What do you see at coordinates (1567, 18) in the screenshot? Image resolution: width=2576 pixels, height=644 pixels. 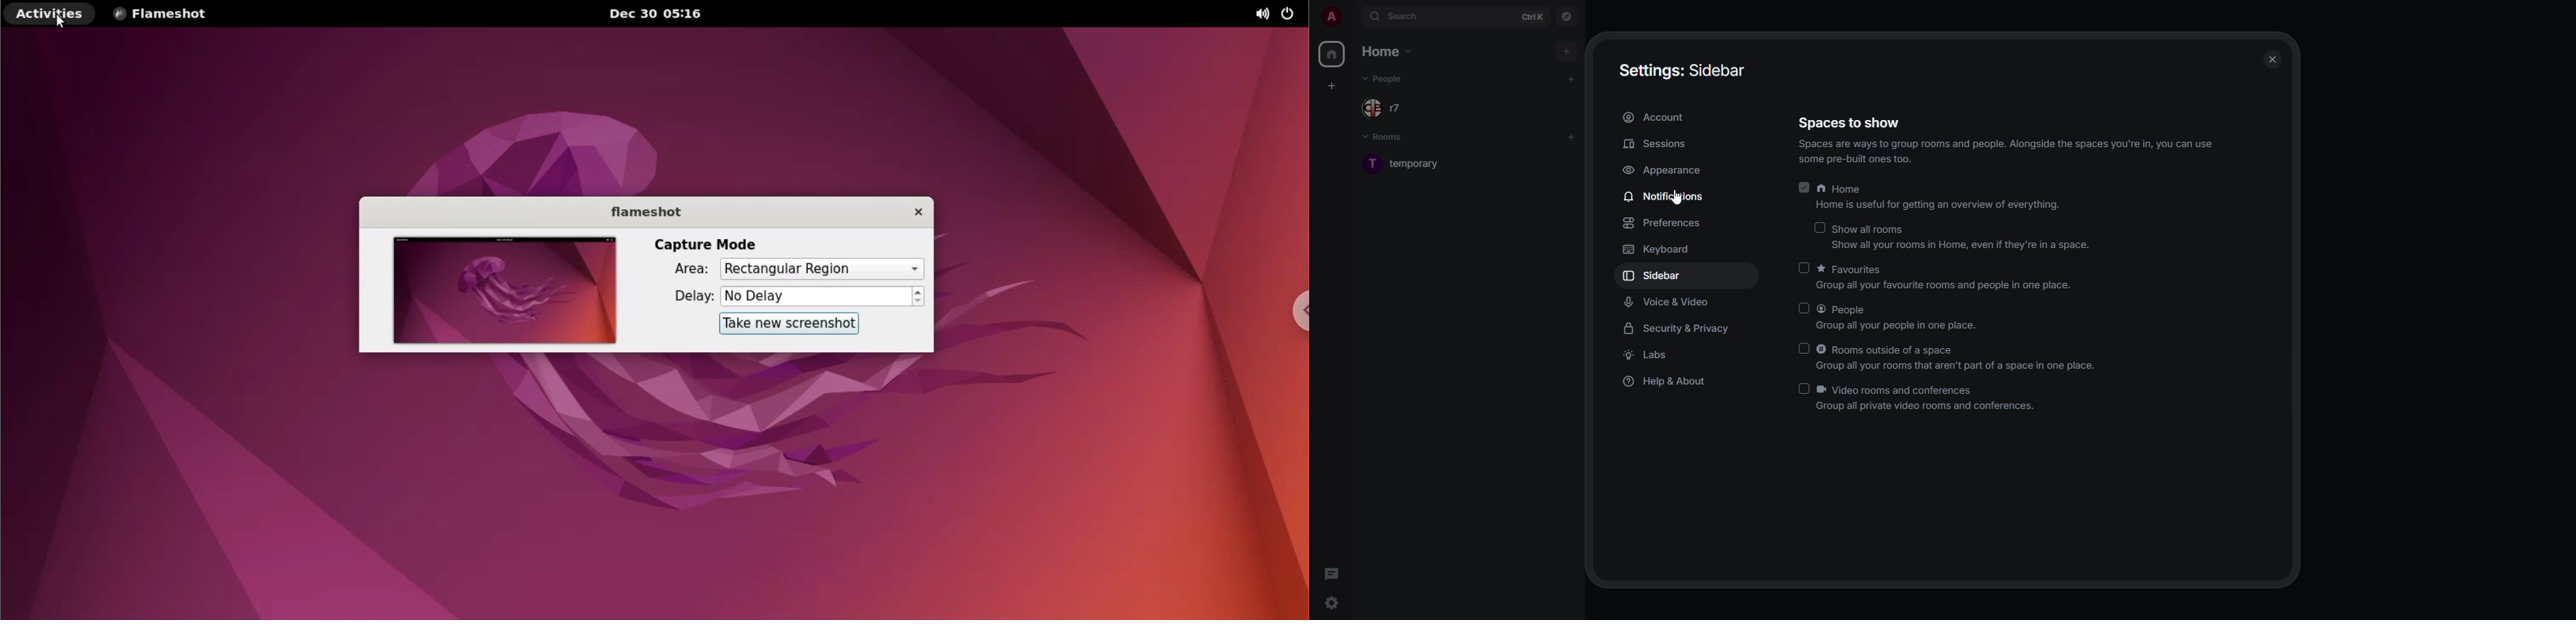 I see `navigator` at bounding box center [1567, 18].